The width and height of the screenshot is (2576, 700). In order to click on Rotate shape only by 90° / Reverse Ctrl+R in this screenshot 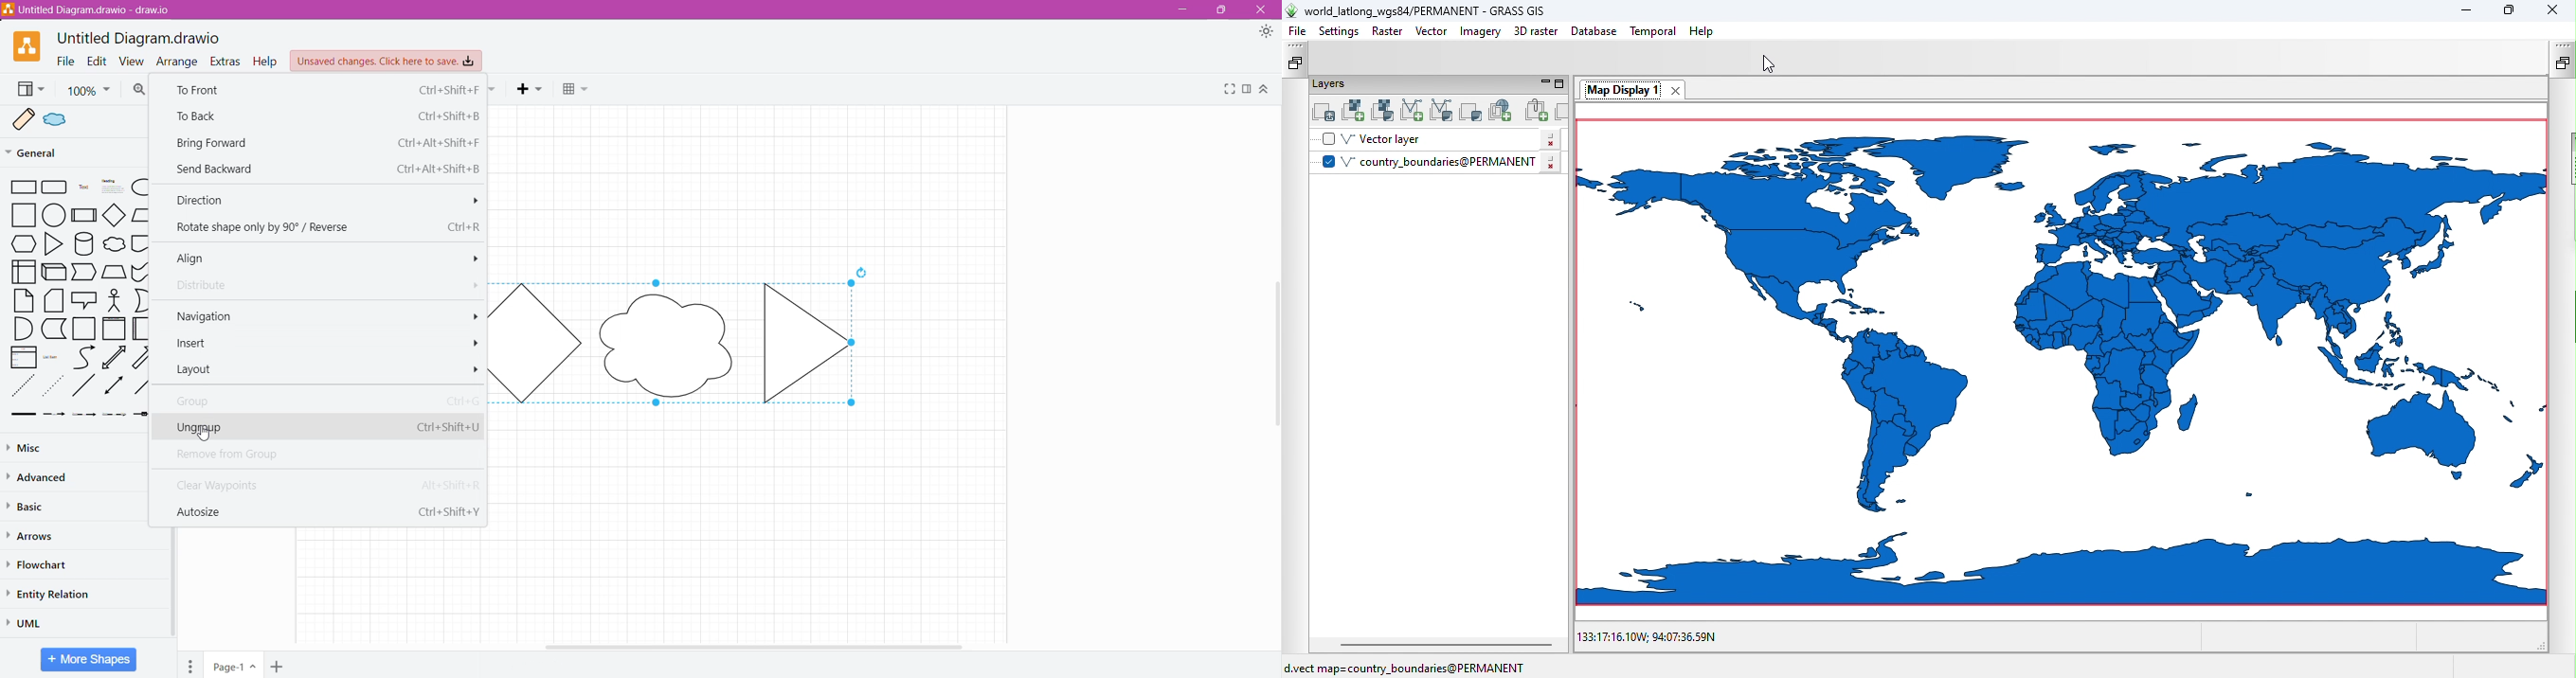, I will do `click(328, 227)`.